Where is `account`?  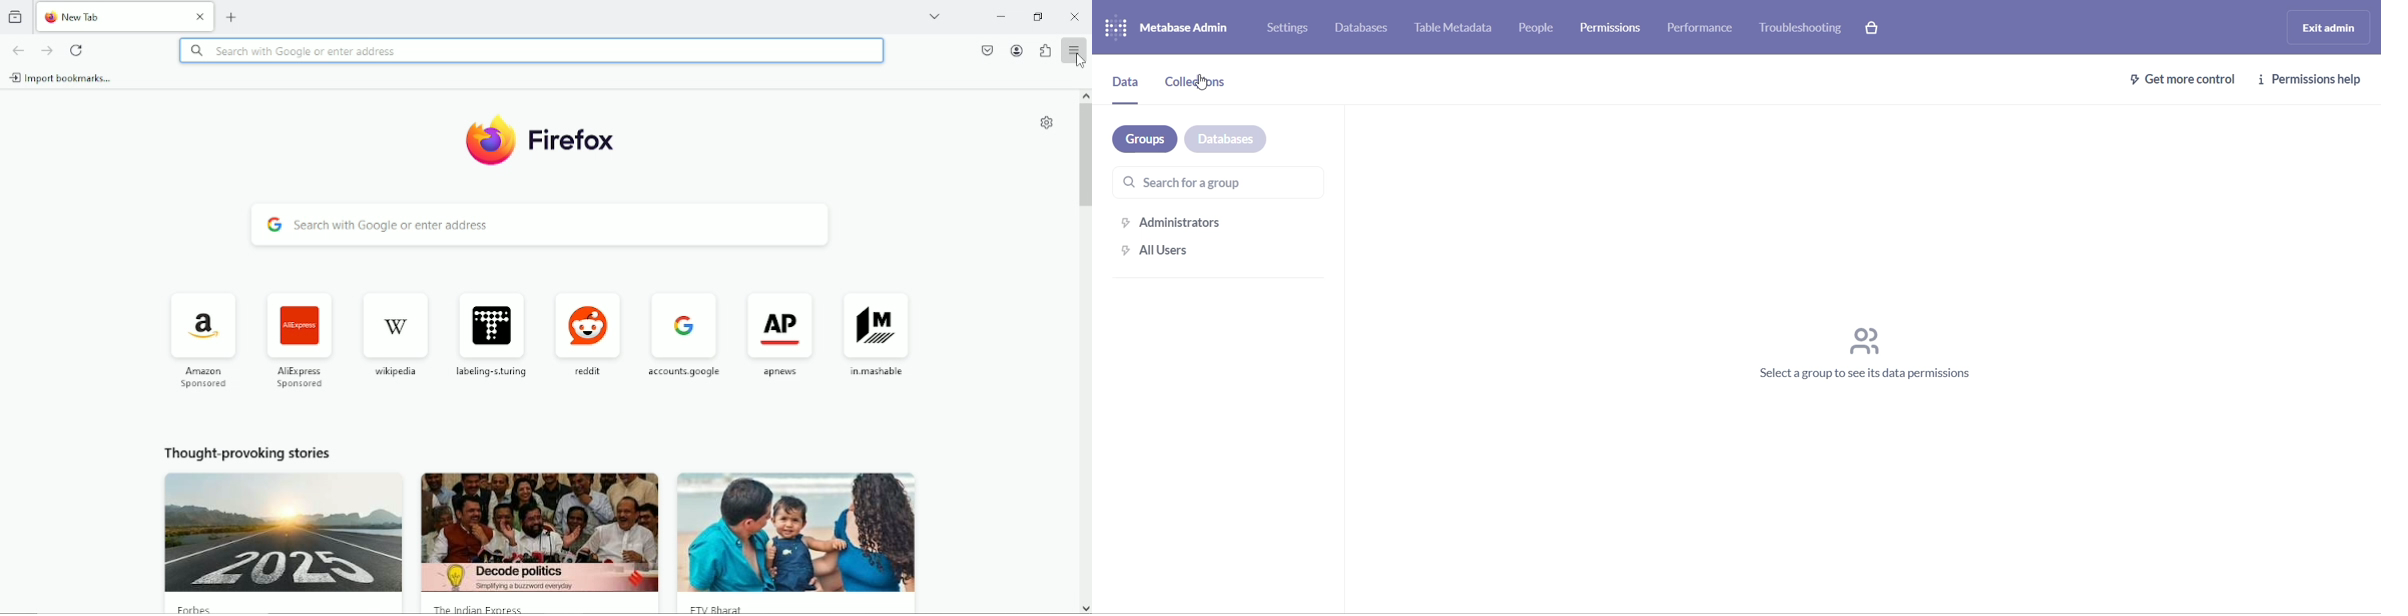 account is located at coordinates (1015, 50).